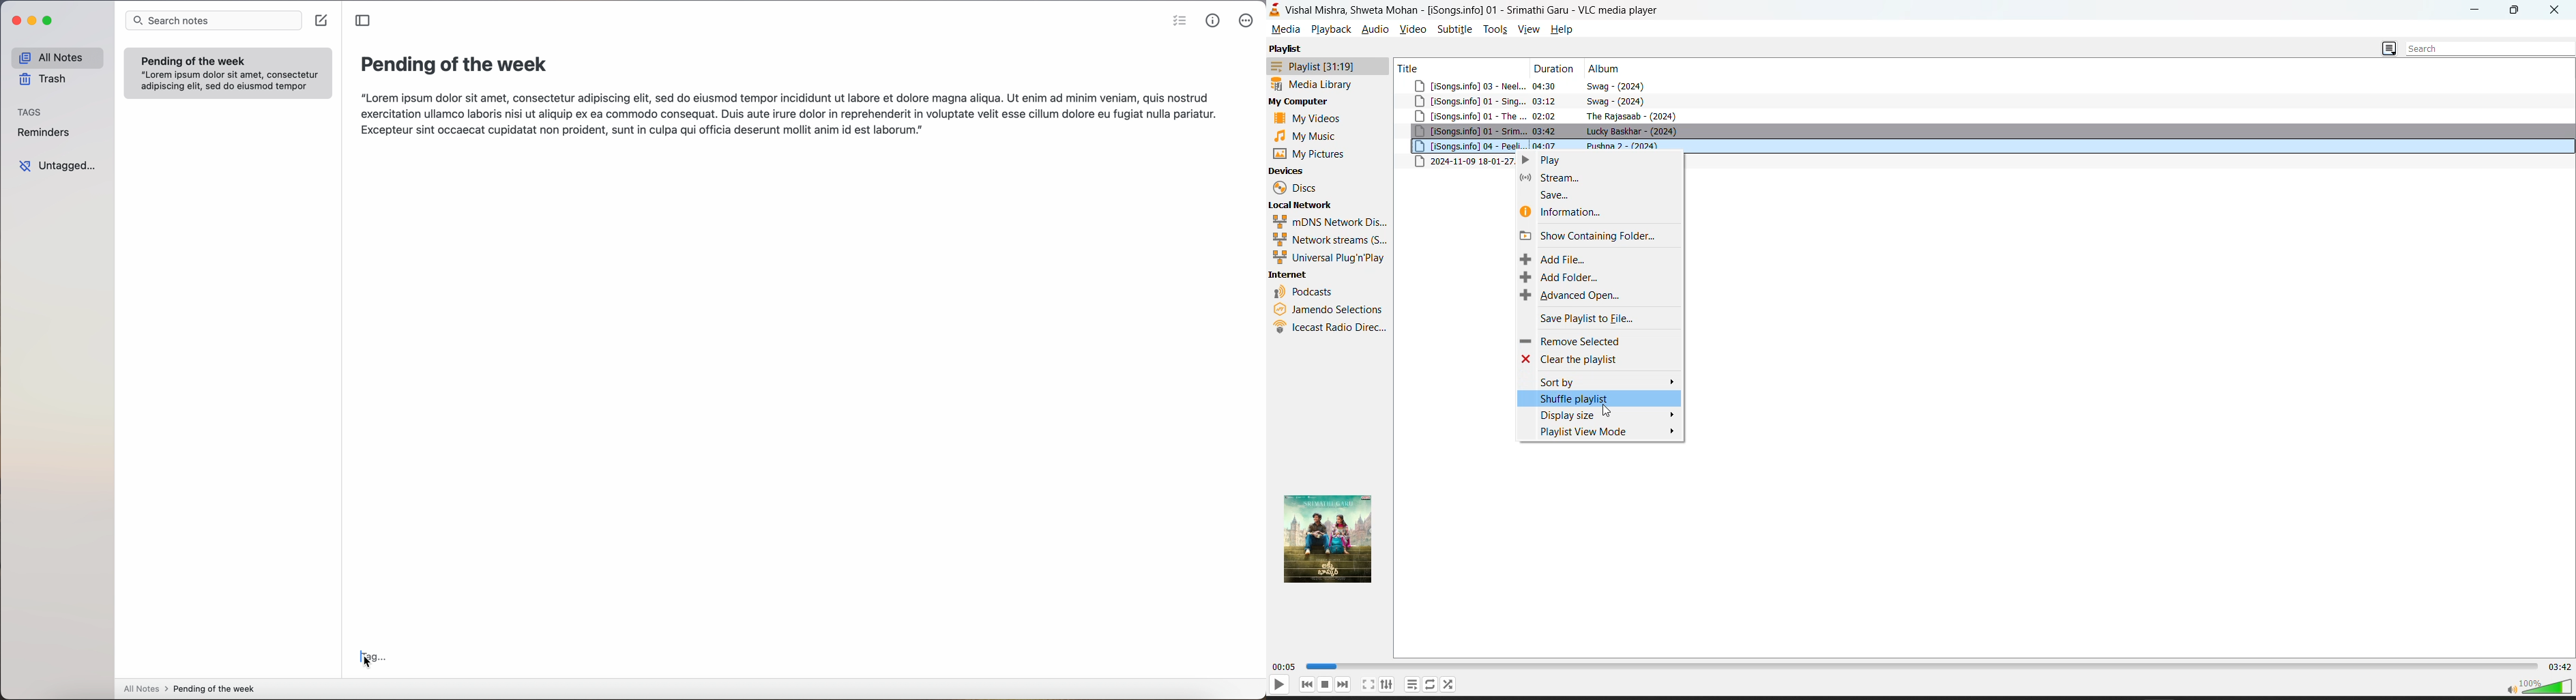 Image resolution: width=2576 pixels, height=700 pixels. Describe the element at coordinates (1306, 205) in the screenshot. I see `local network` at that location.